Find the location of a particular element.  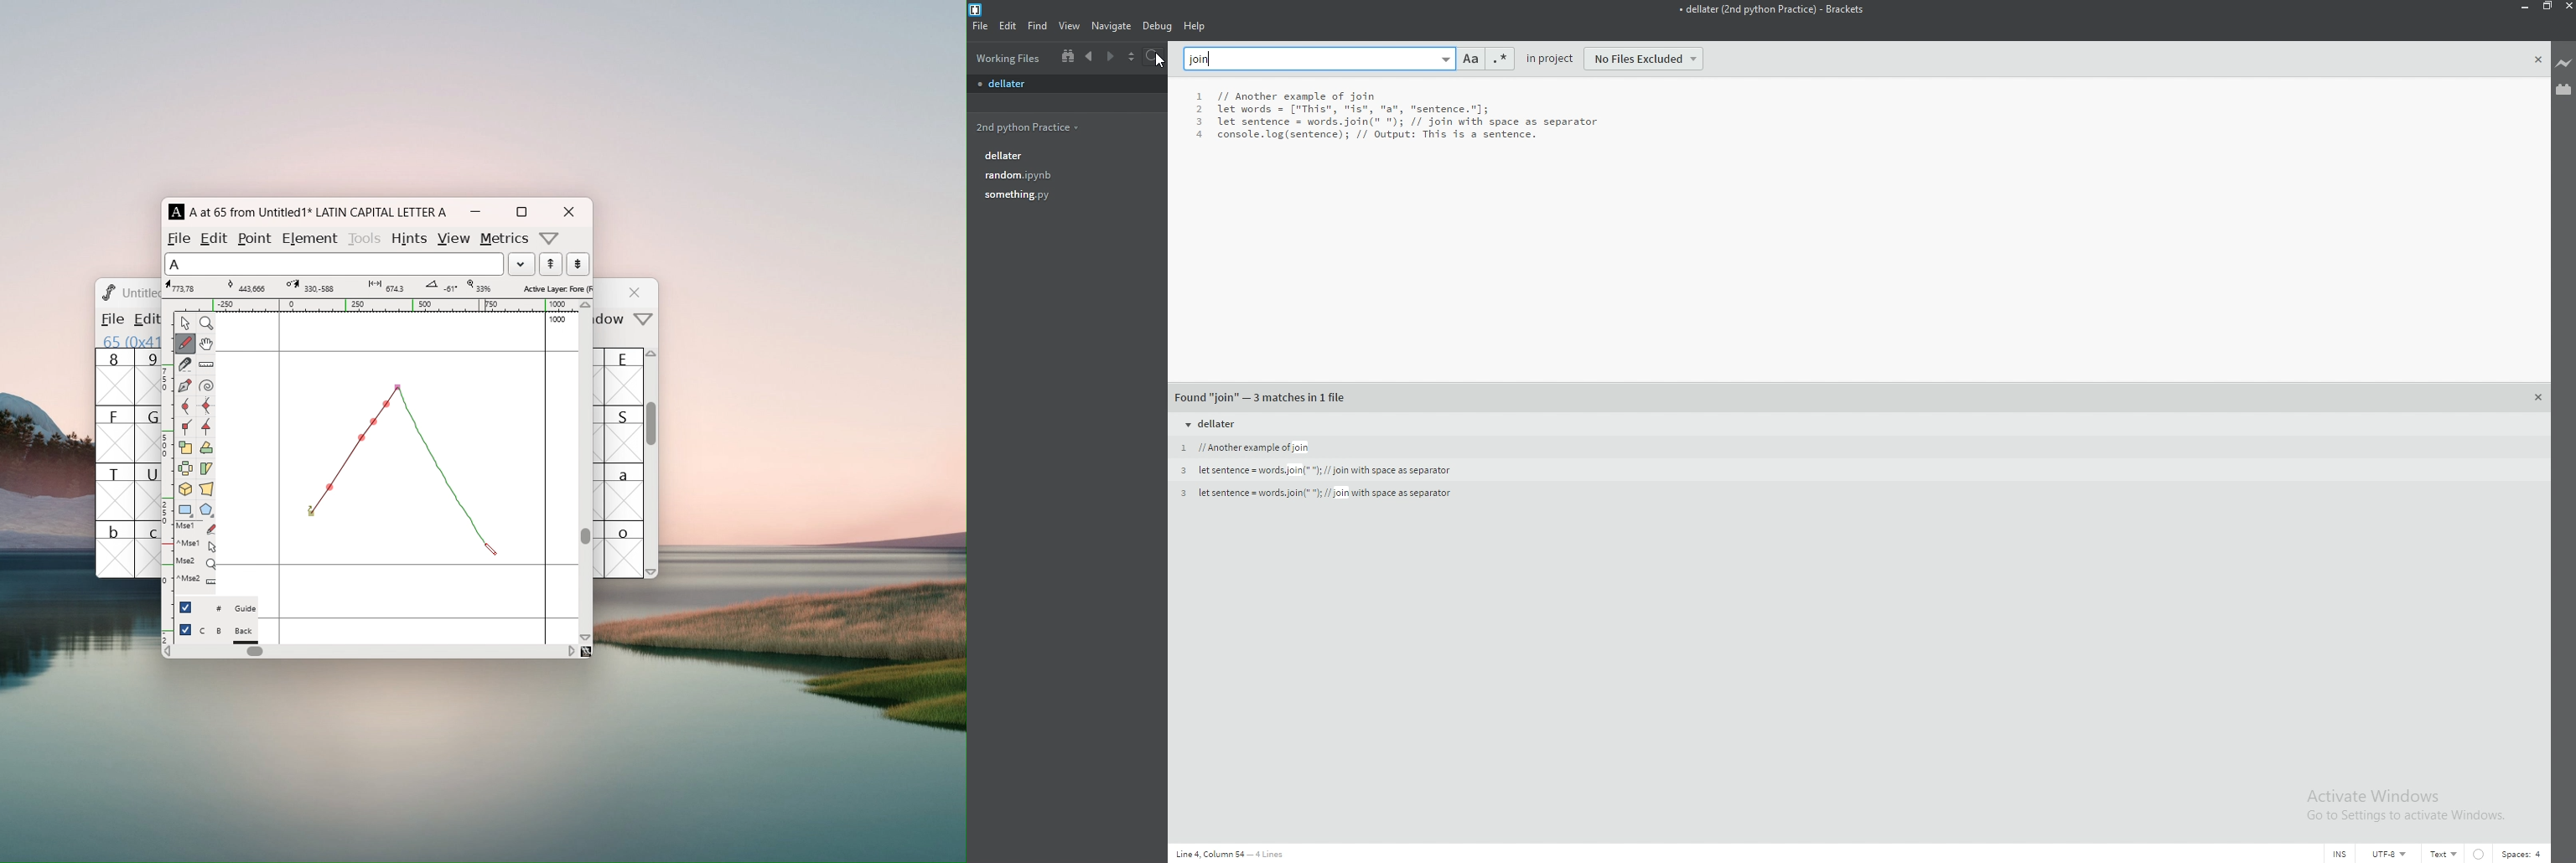

checkbox is located at coordinates (185, 606).